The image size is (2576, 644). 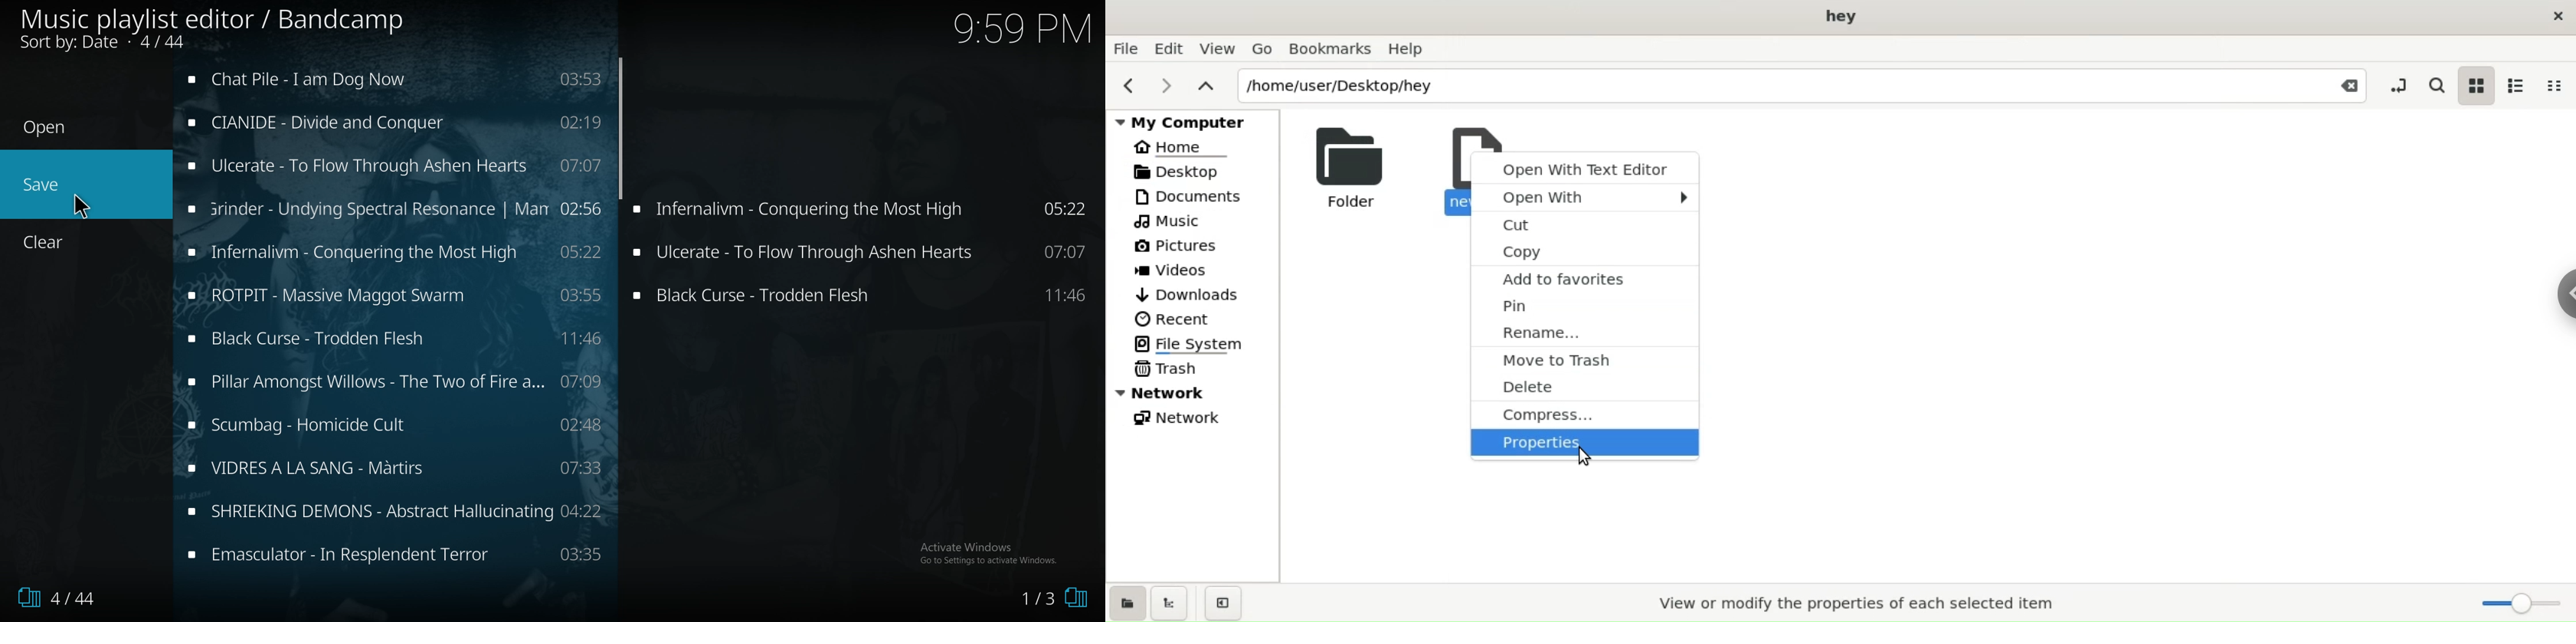 What do you see at coordinates (864, 297) in the screenshot?
I see `Ulcerate - To Flow Through Ashen Hearts 07:07` at bounding box center [864, 297].